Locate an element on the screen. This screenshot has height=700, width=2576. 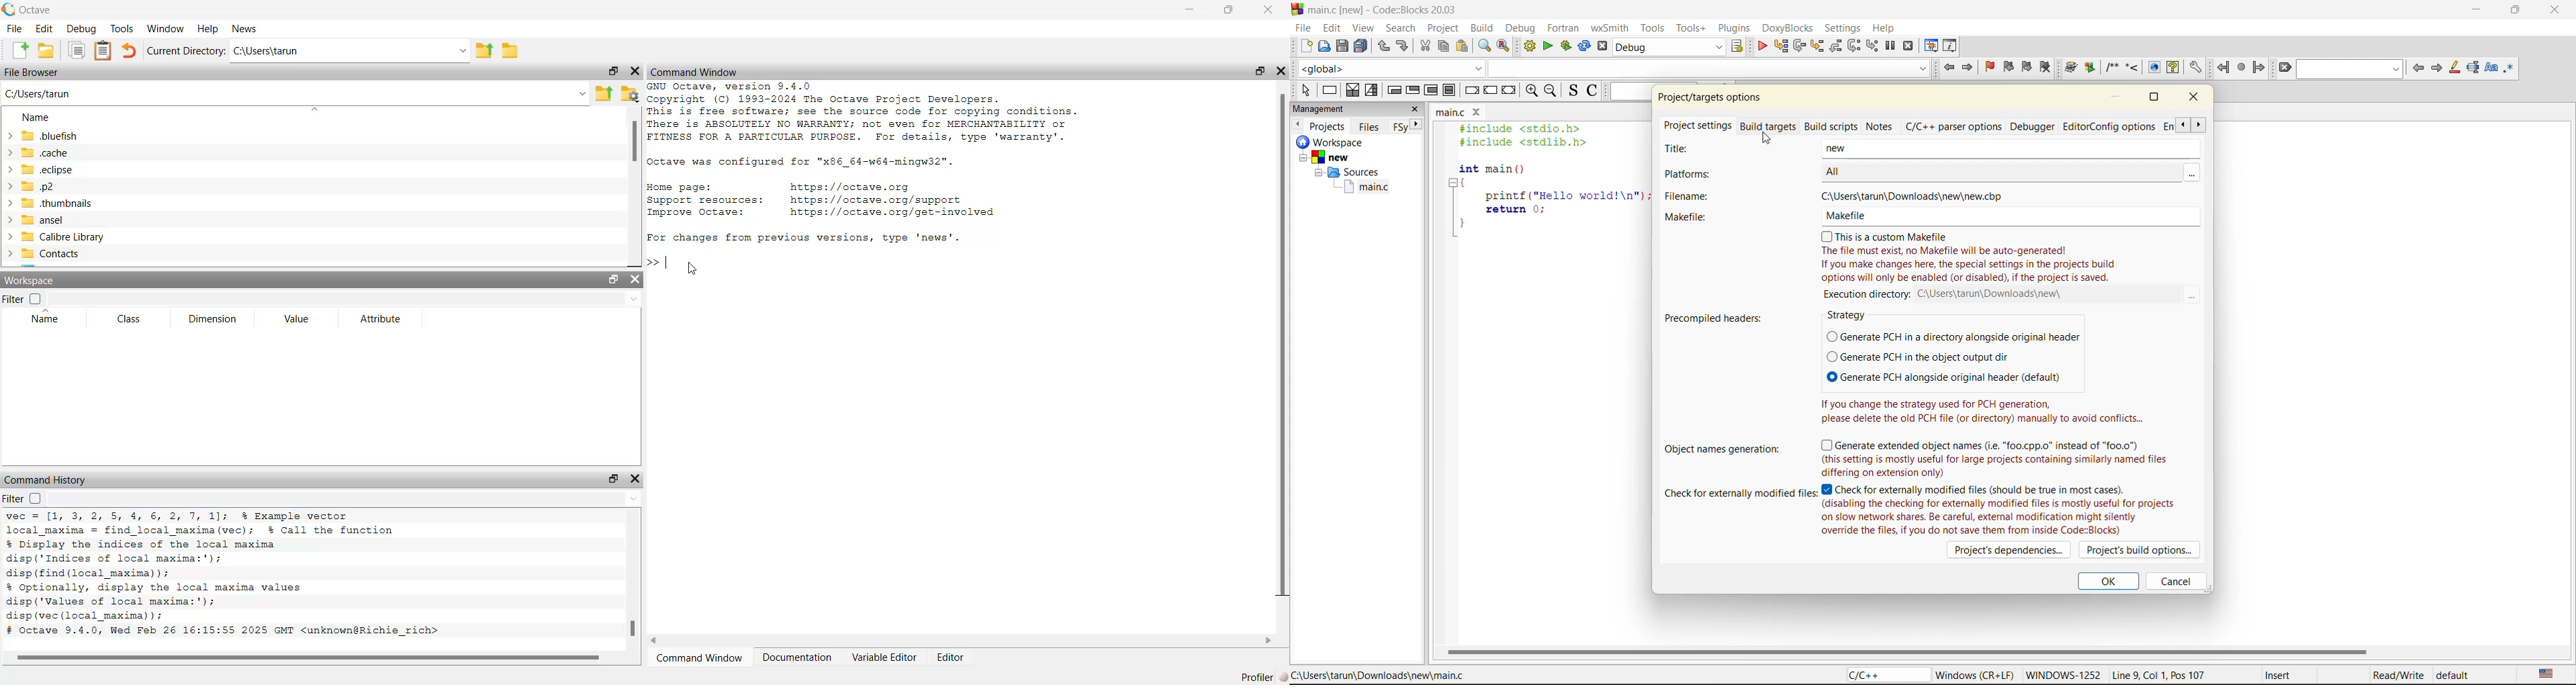
tools is located at coordinates (1693, 27).